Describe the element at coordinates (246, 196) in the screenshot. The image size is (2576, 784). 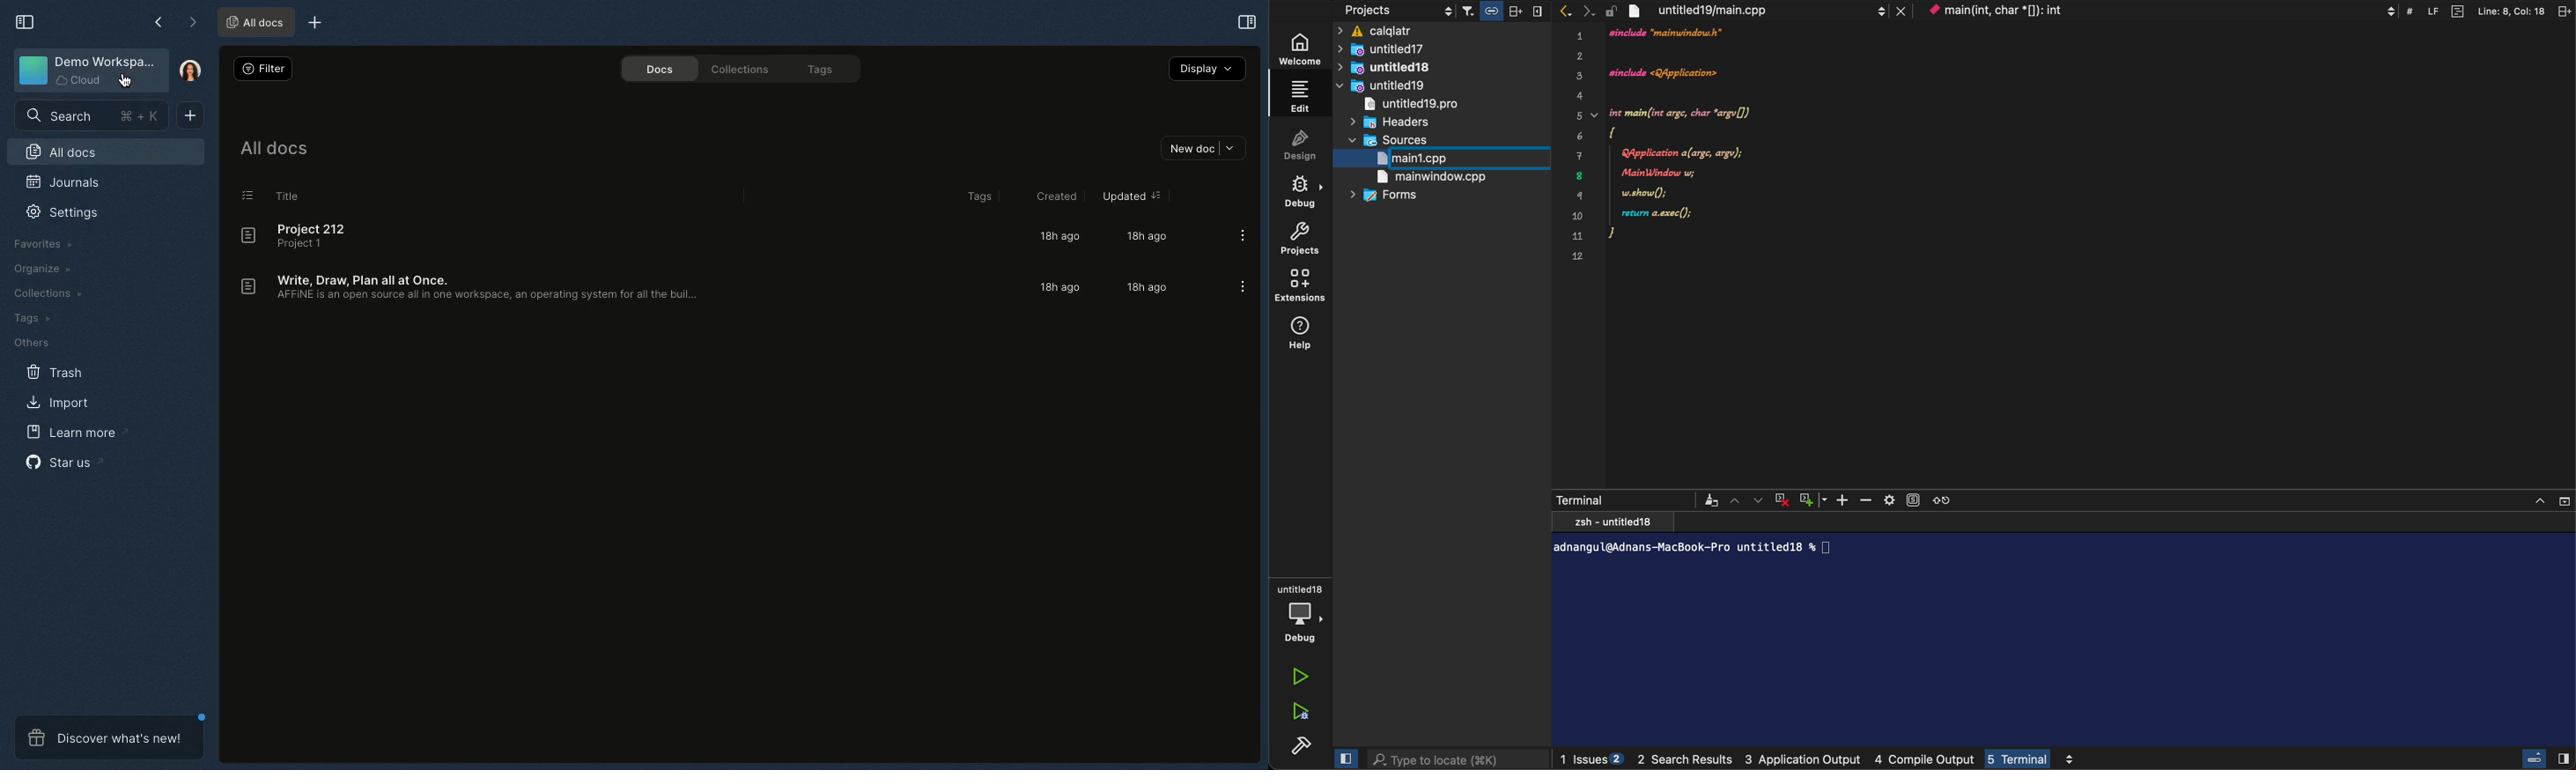
I see `List view` at that location.